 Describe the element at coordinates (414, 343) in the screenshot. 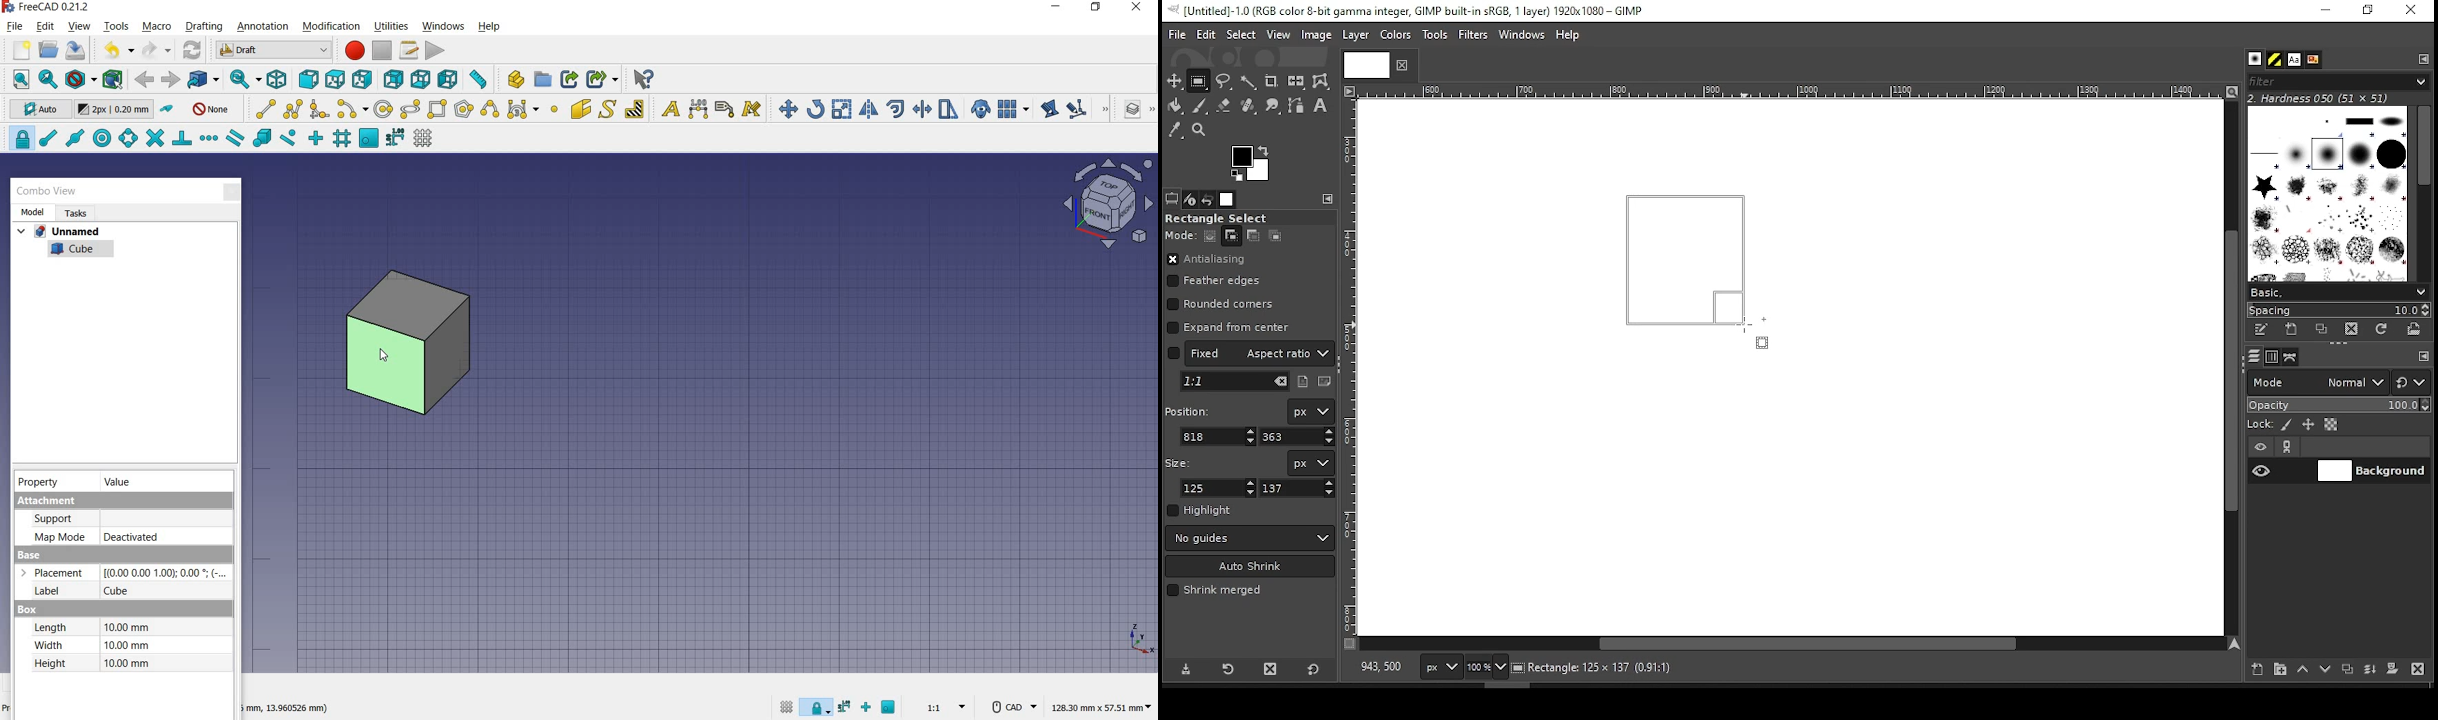

I see `cube moved` at that location.